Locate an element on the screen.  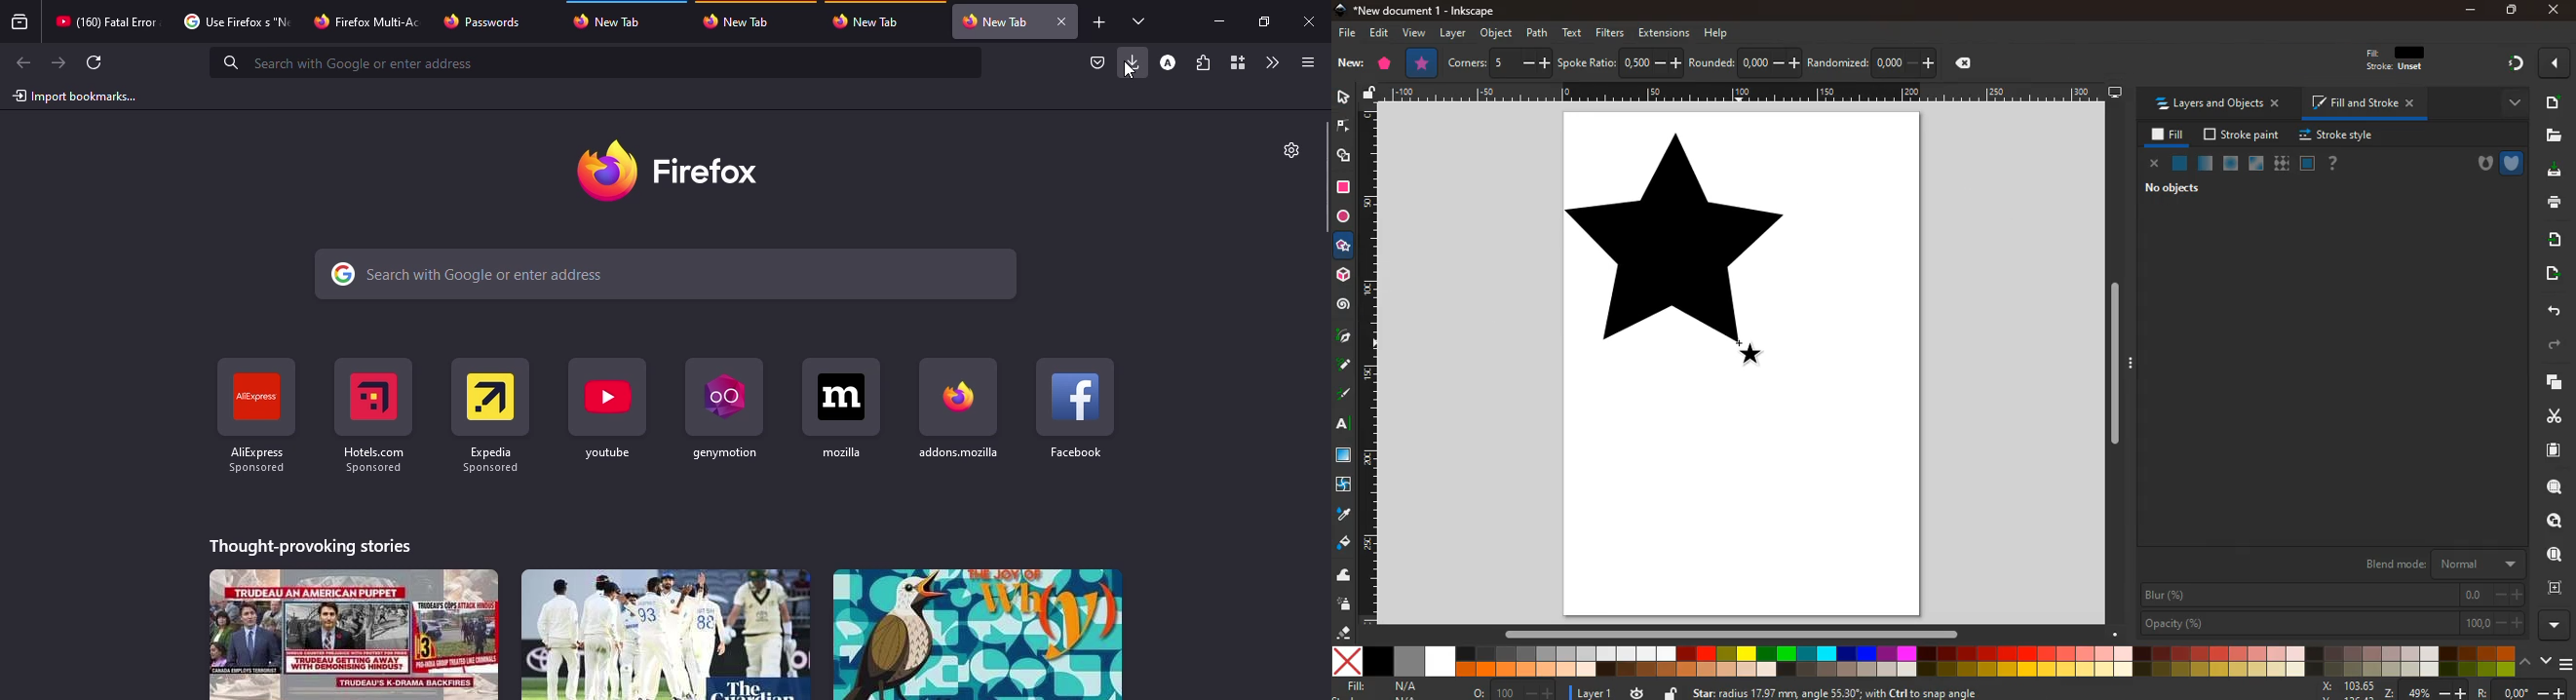
move is located at coordinates (2550, 274).